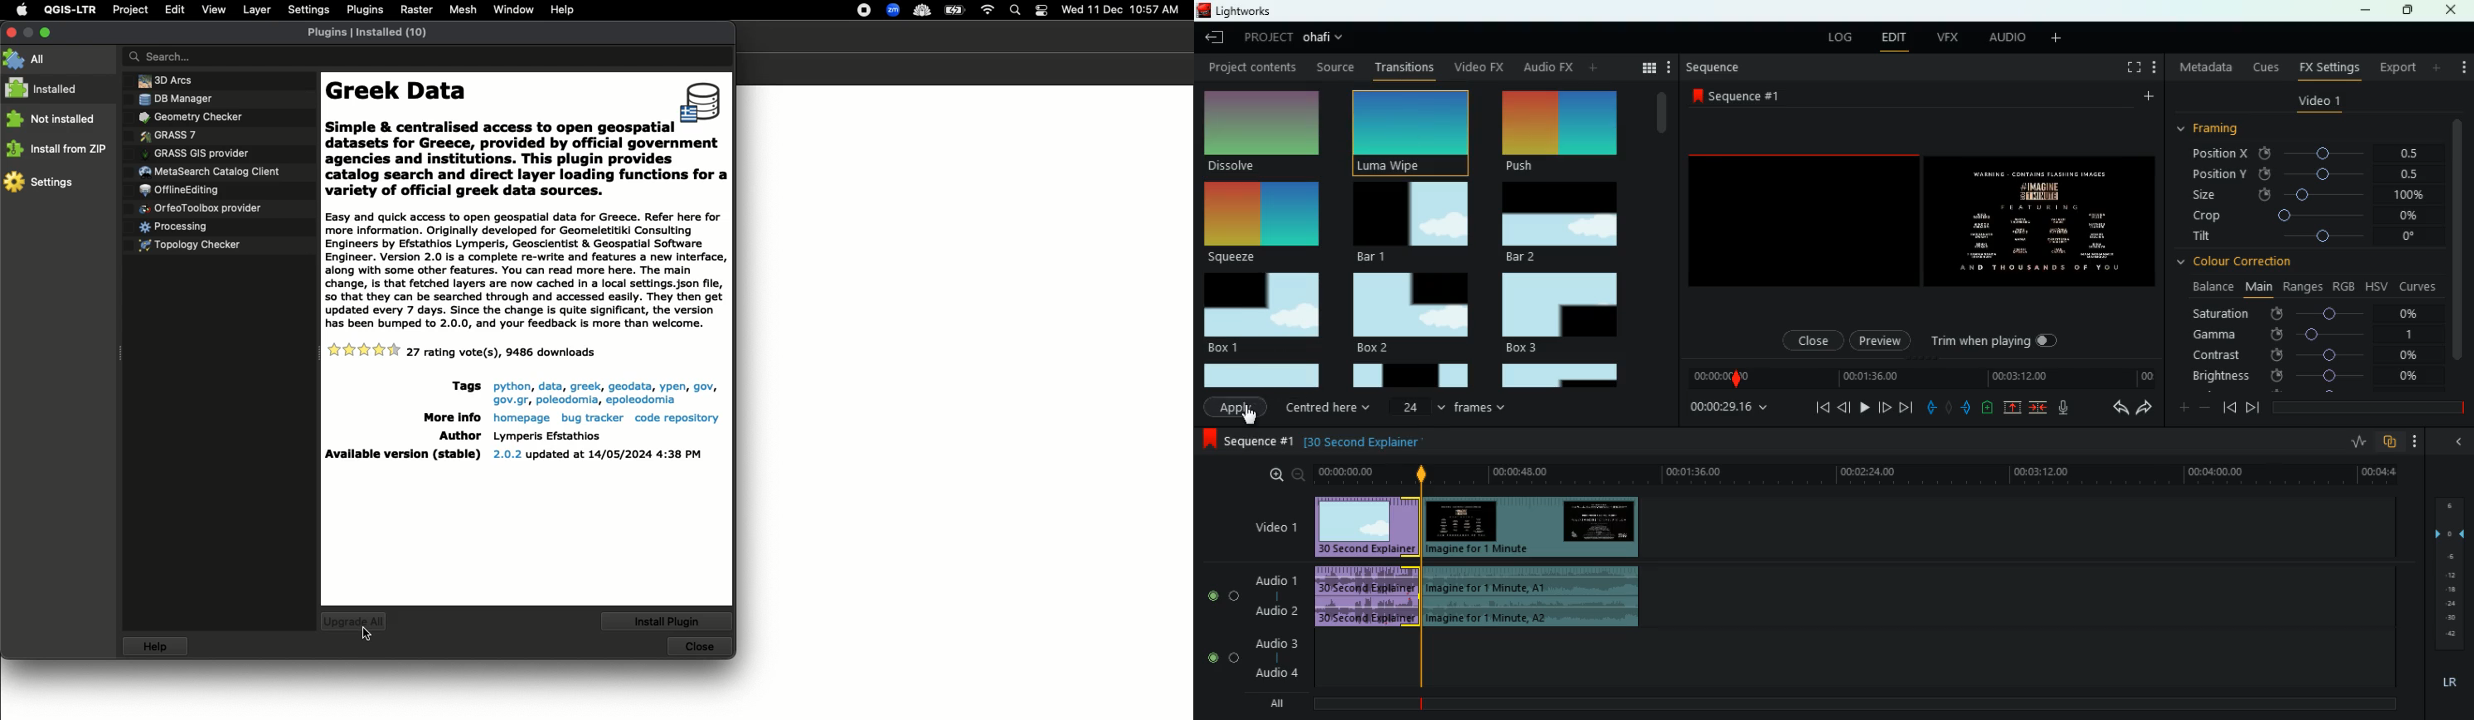  What do you see at coordinates (2307, 354) in the screenshot?
I see `contrast` at bounding box center [2307, 354].